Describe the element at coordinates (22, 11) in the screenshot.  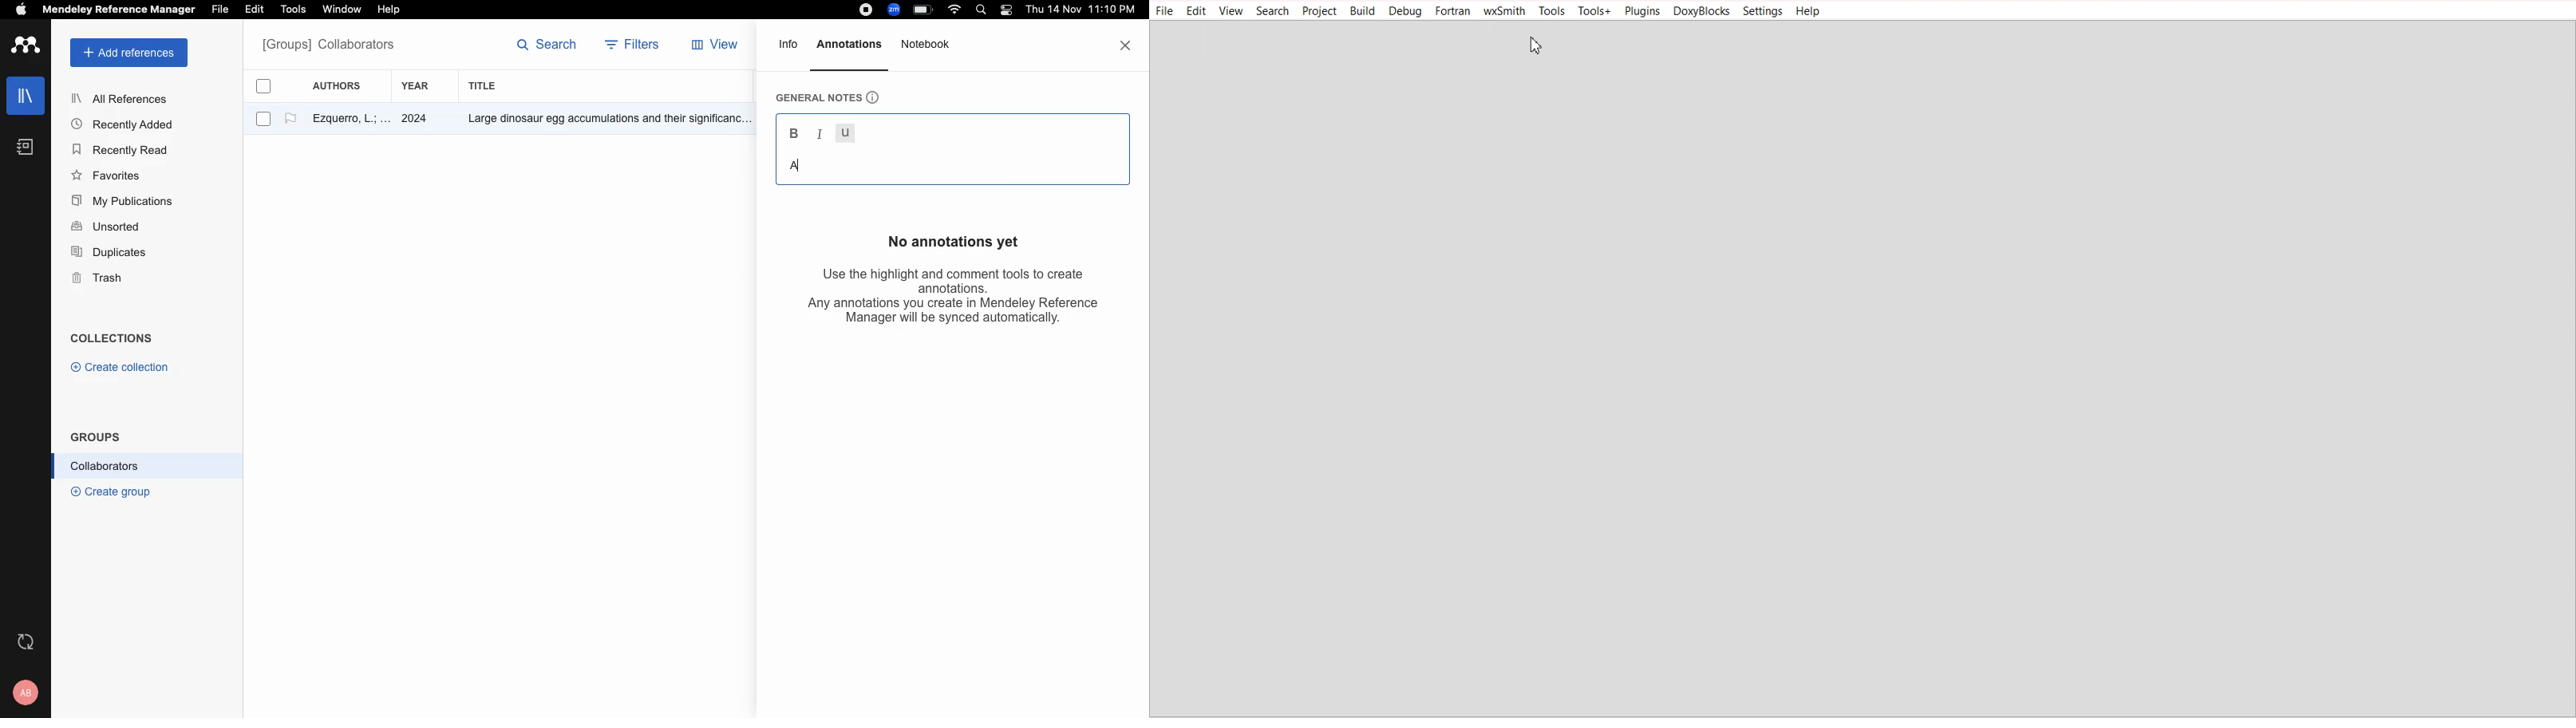
I see `apple logo` at that location.